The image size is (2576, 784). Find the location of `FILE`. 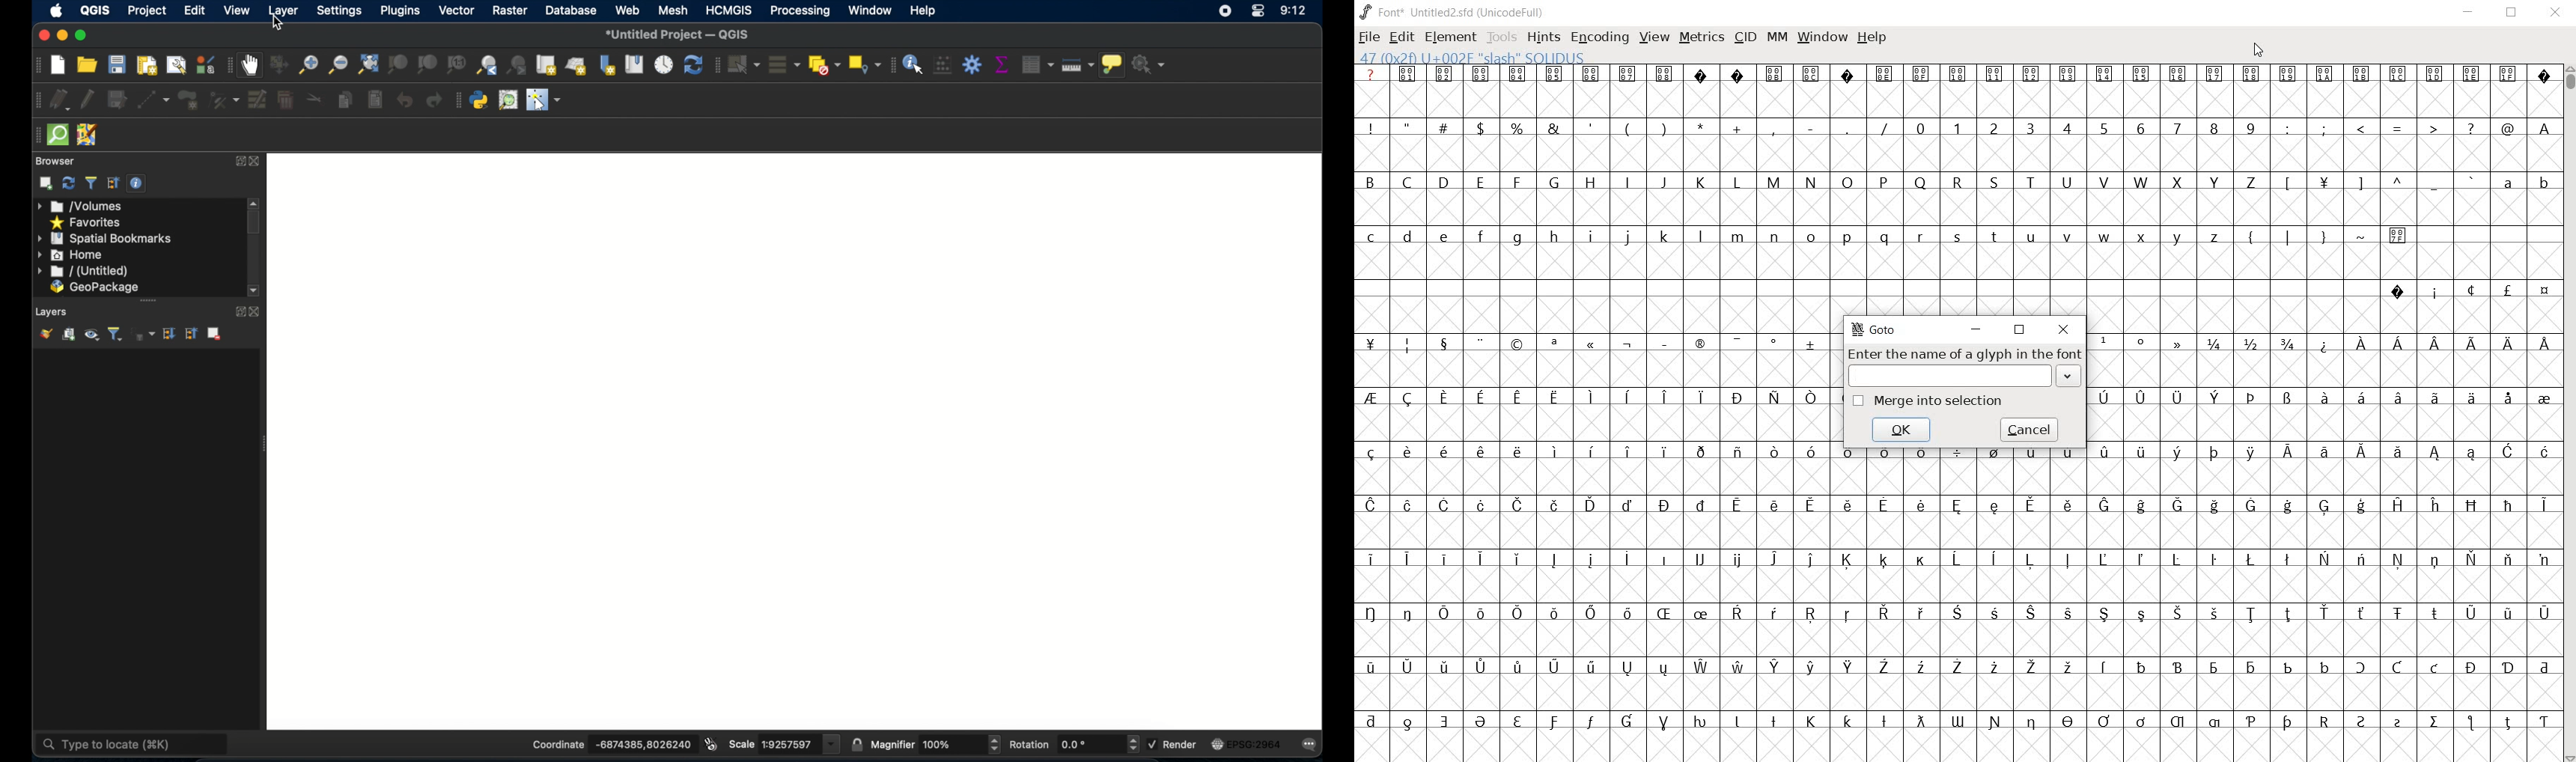

FILE is located at coordinates (1371, 37).